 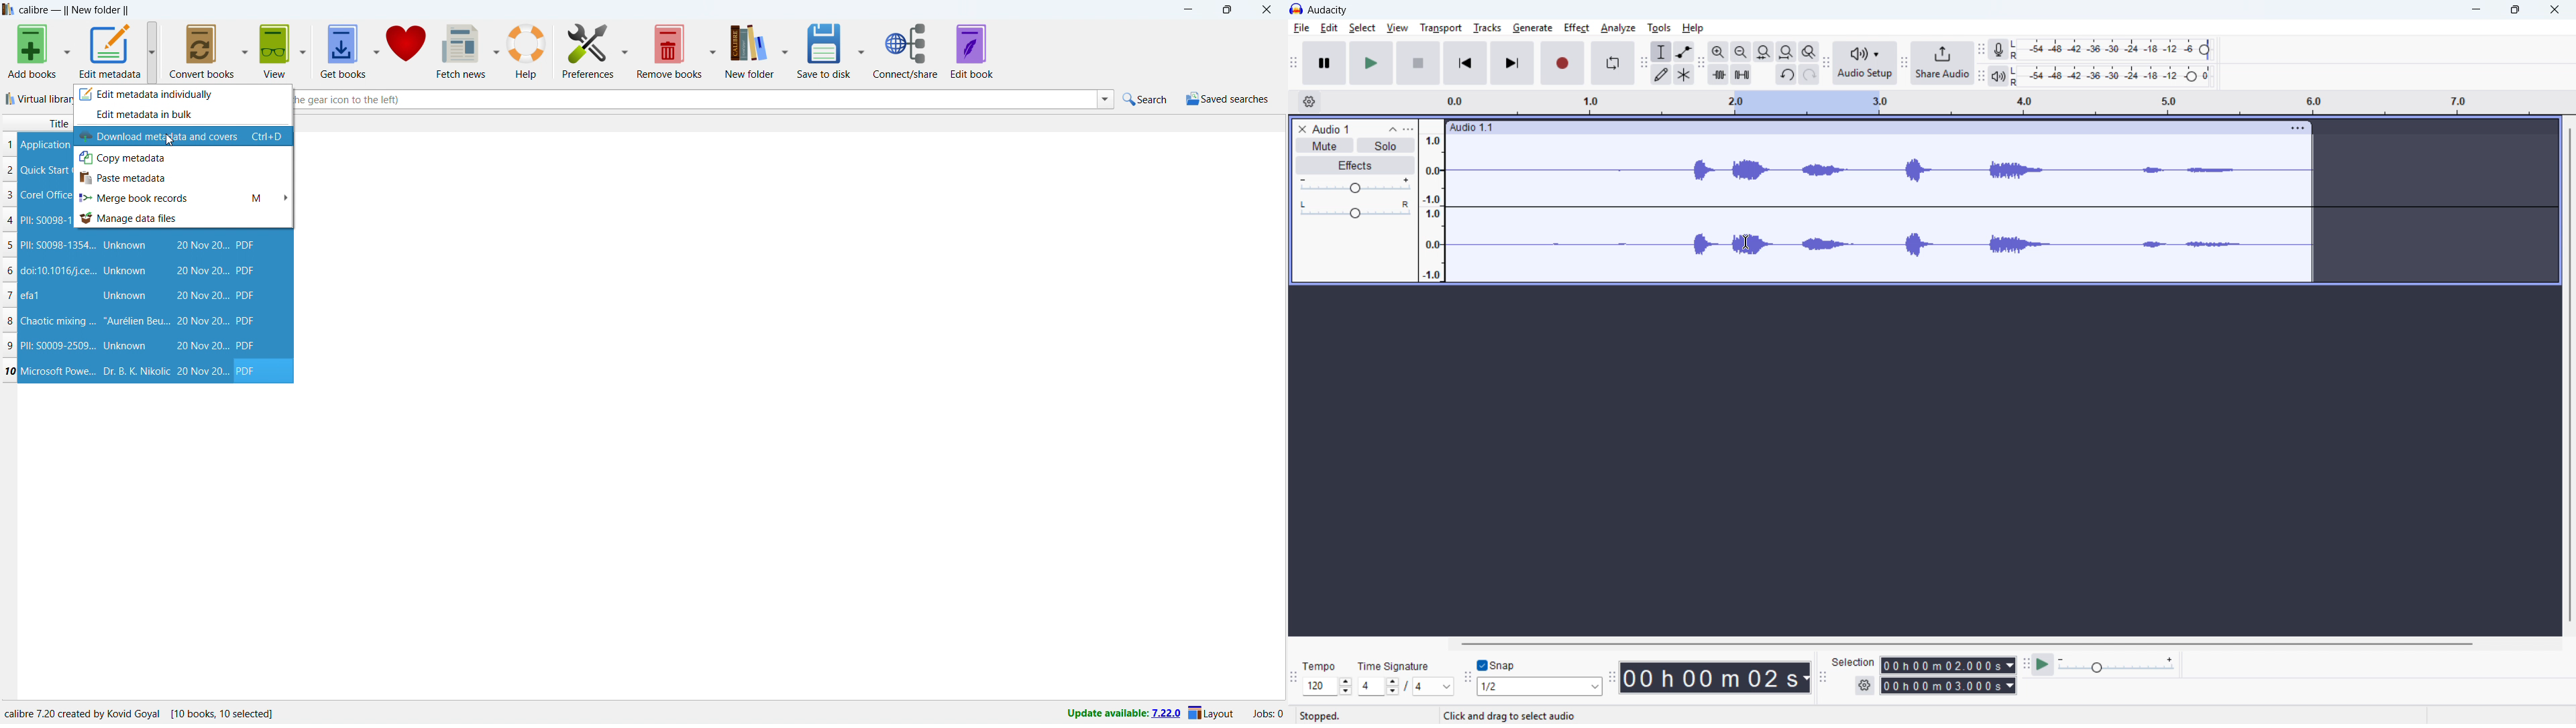 What do you see at coordinates (343, 51) in the screenshot?
I see `get books` at bounding box center [343, 51].